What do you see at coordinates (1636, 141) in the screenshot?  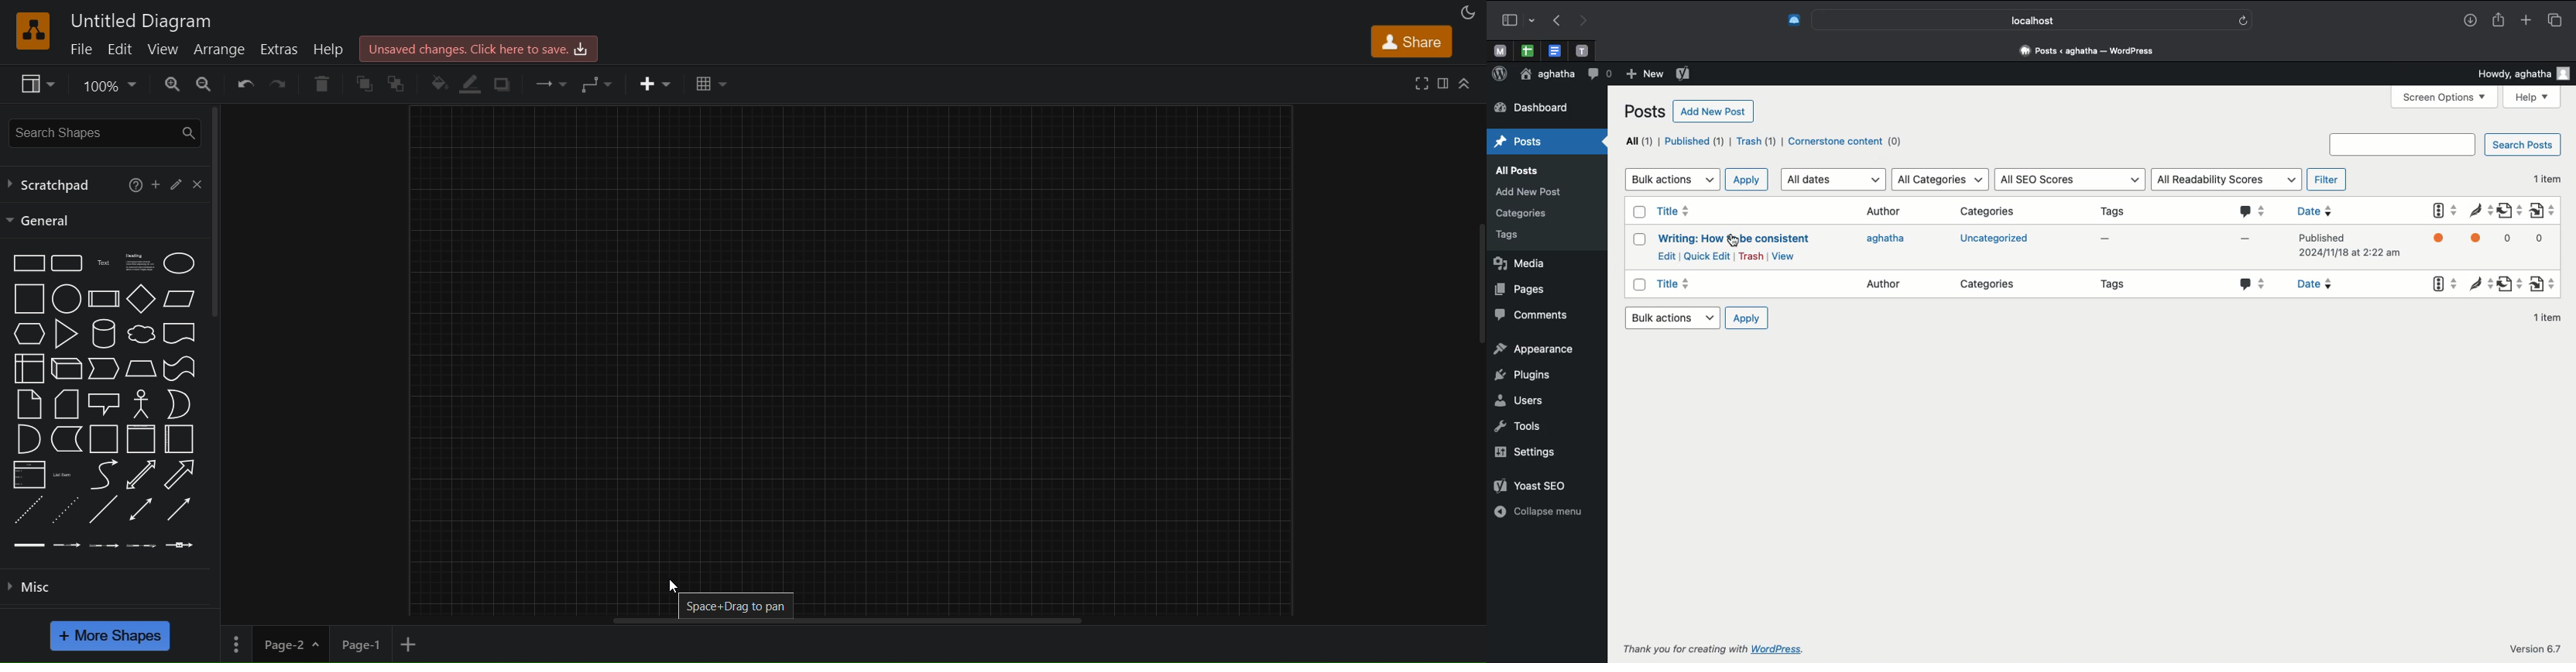 I see `All` at bounding box center [1636, 141].